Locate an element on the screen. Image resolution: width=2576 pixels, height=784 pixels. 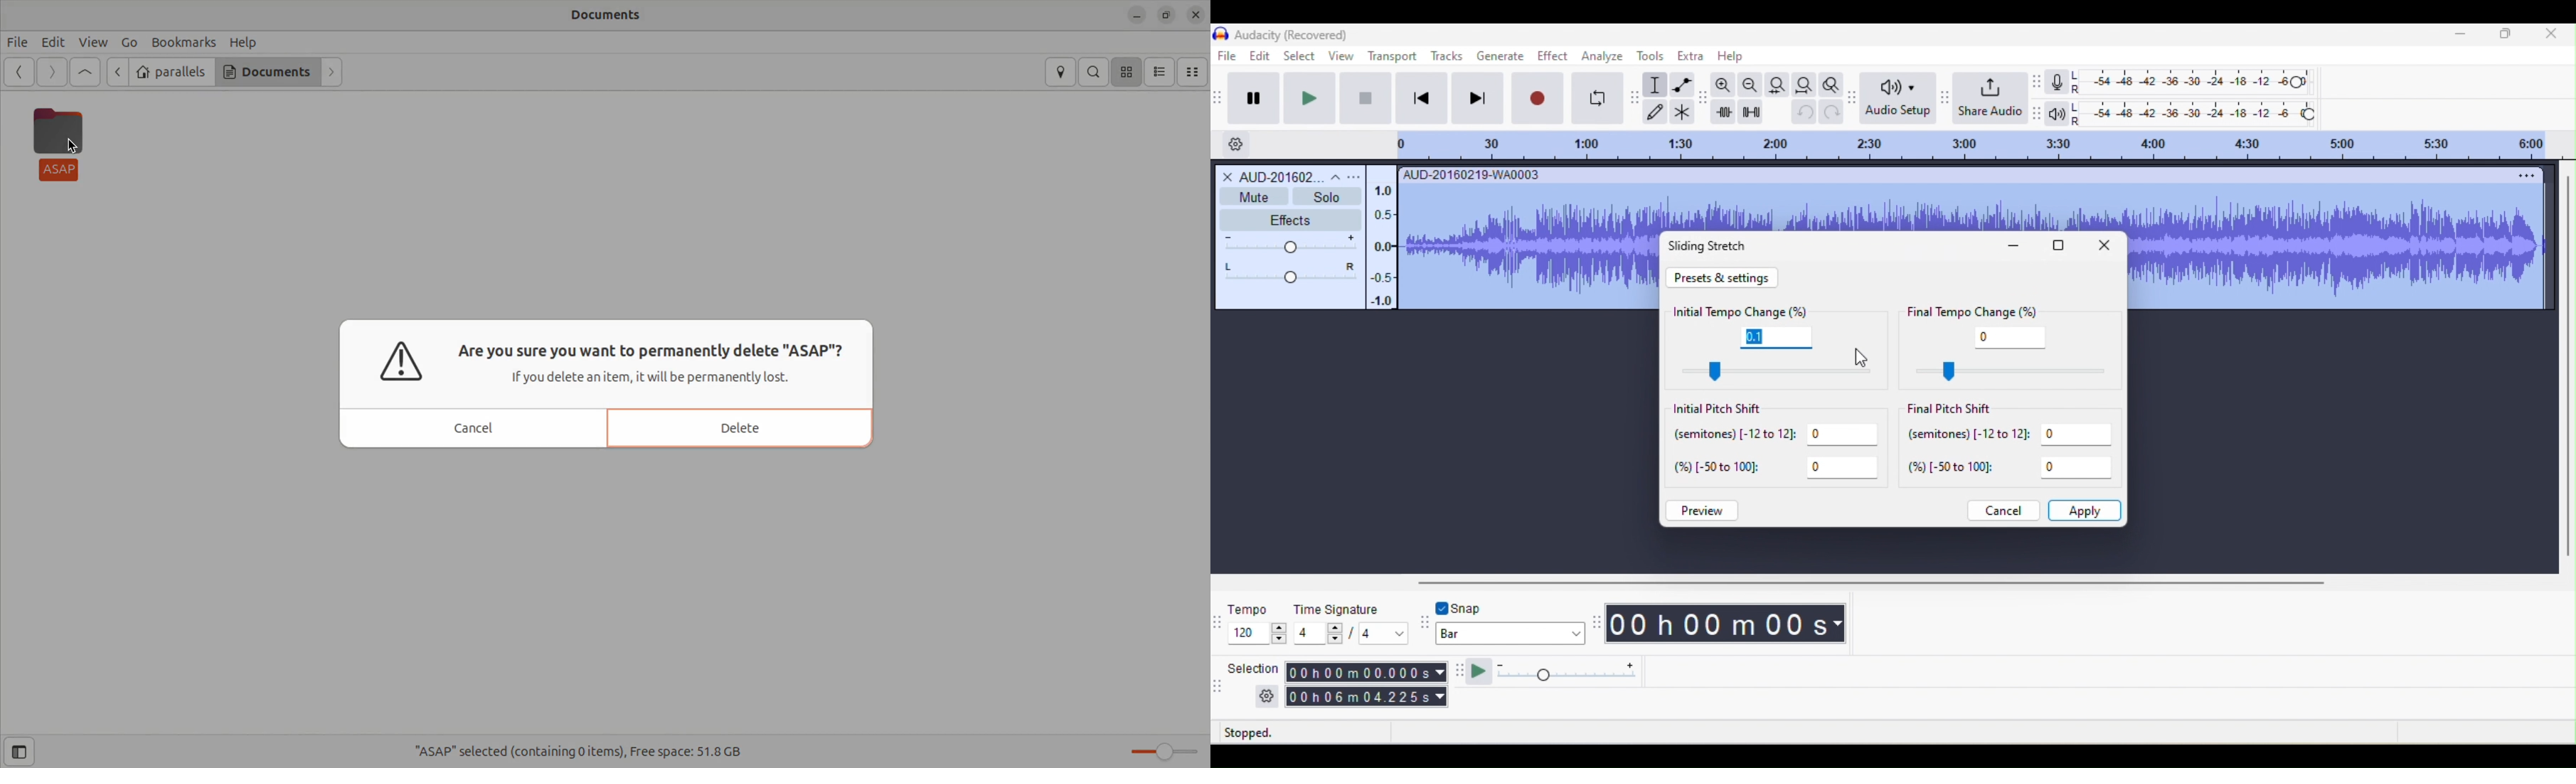
00 h 06 m 04.225 s is located at coordinates (1366, 699).